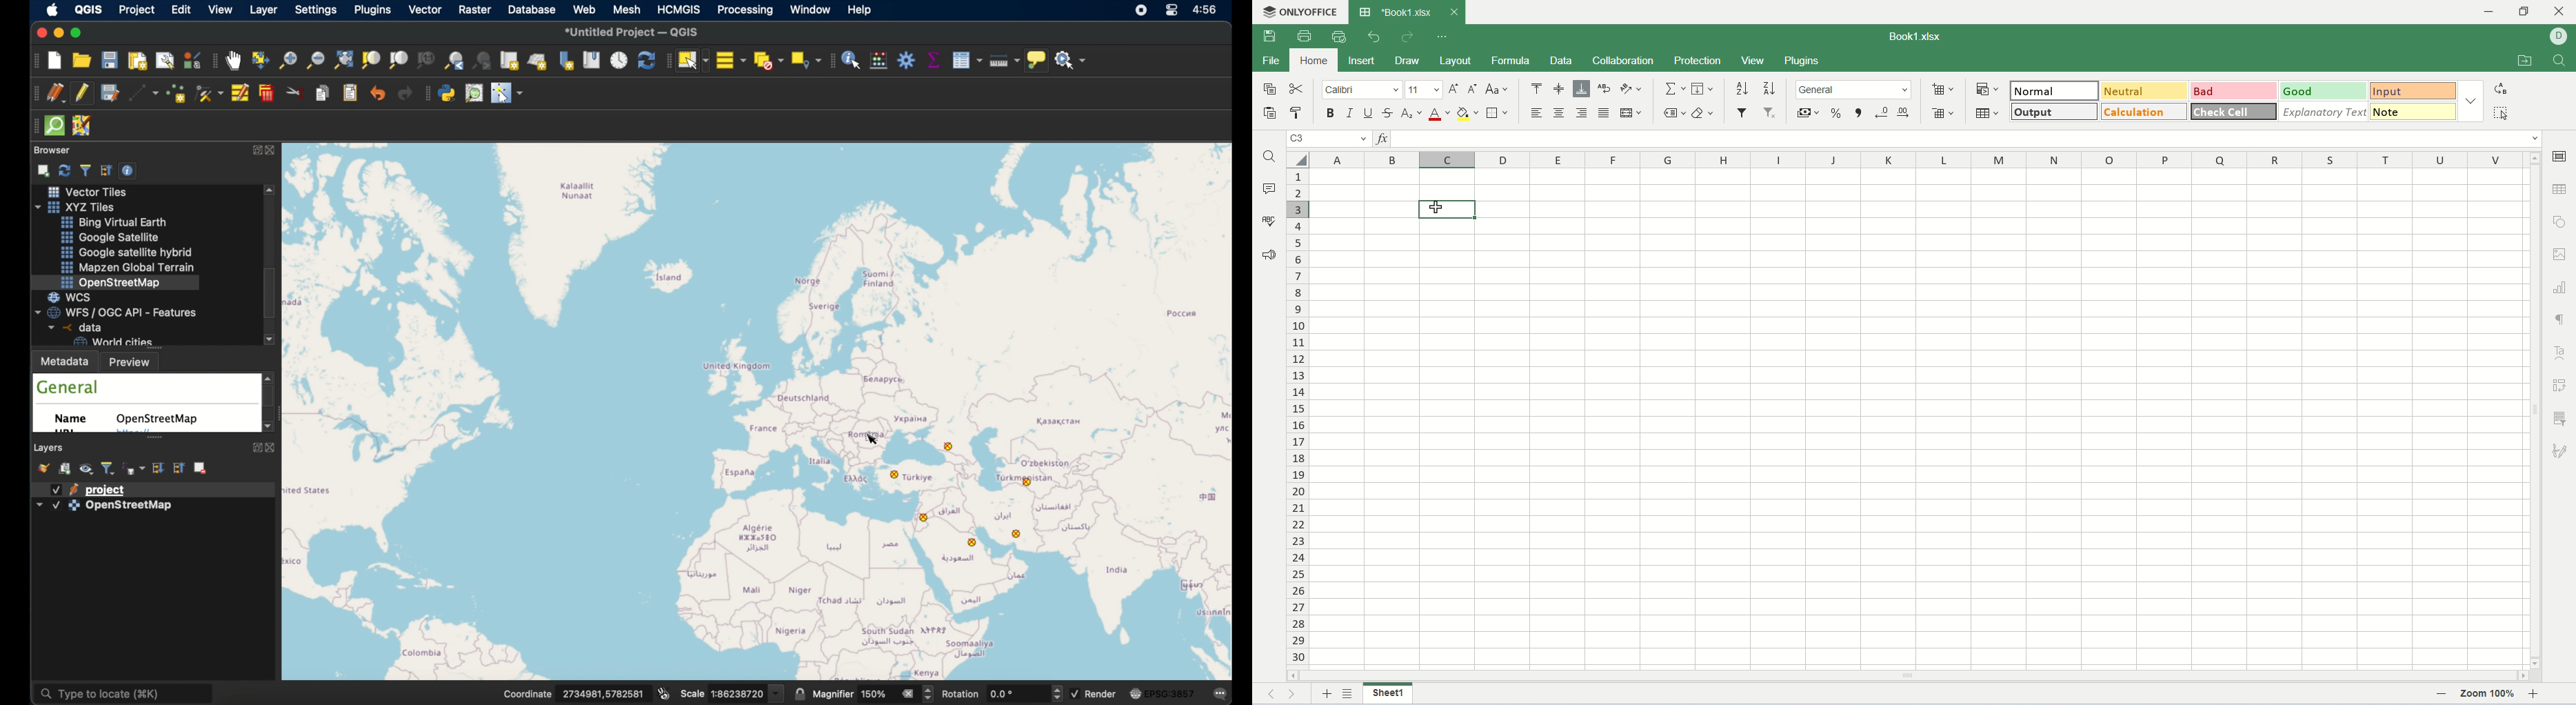 The width and height of the screenshot is (2576, 728). What do you see at coordinates (1268, 114) in the screenshot?
I see `paste` at bounding box center [1268, 114].